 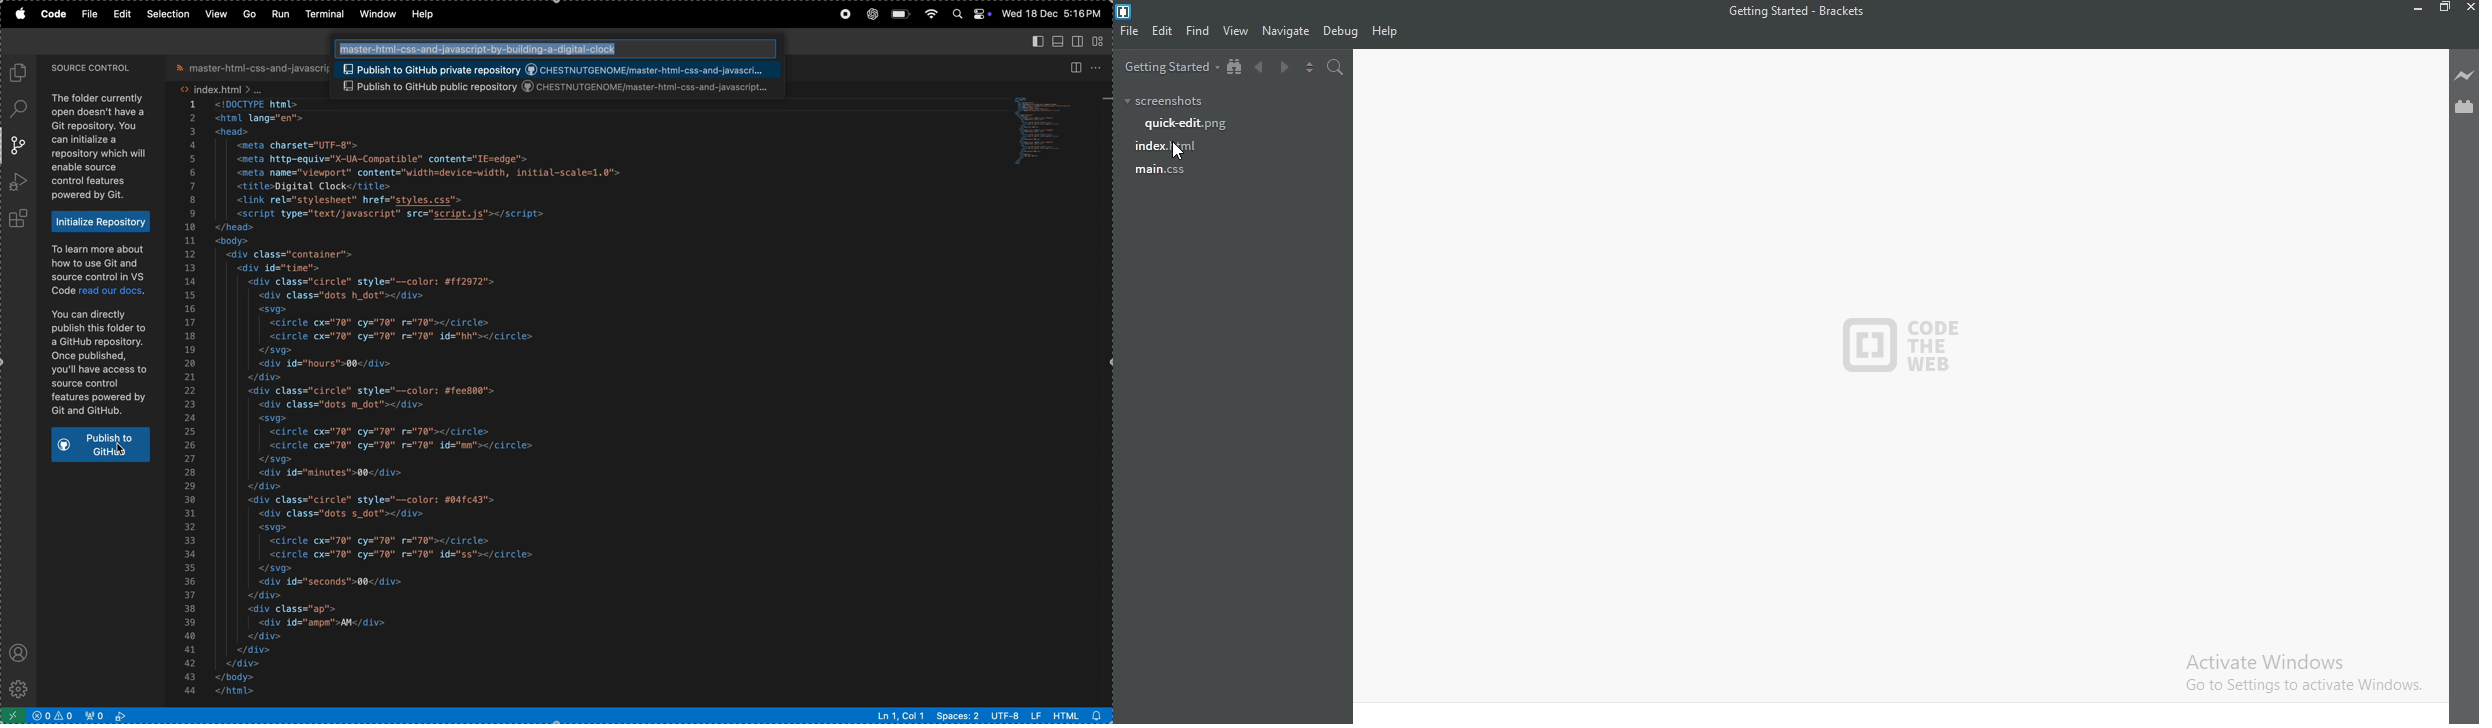 I want to click on customize layout, so click(x=1099, y=41).